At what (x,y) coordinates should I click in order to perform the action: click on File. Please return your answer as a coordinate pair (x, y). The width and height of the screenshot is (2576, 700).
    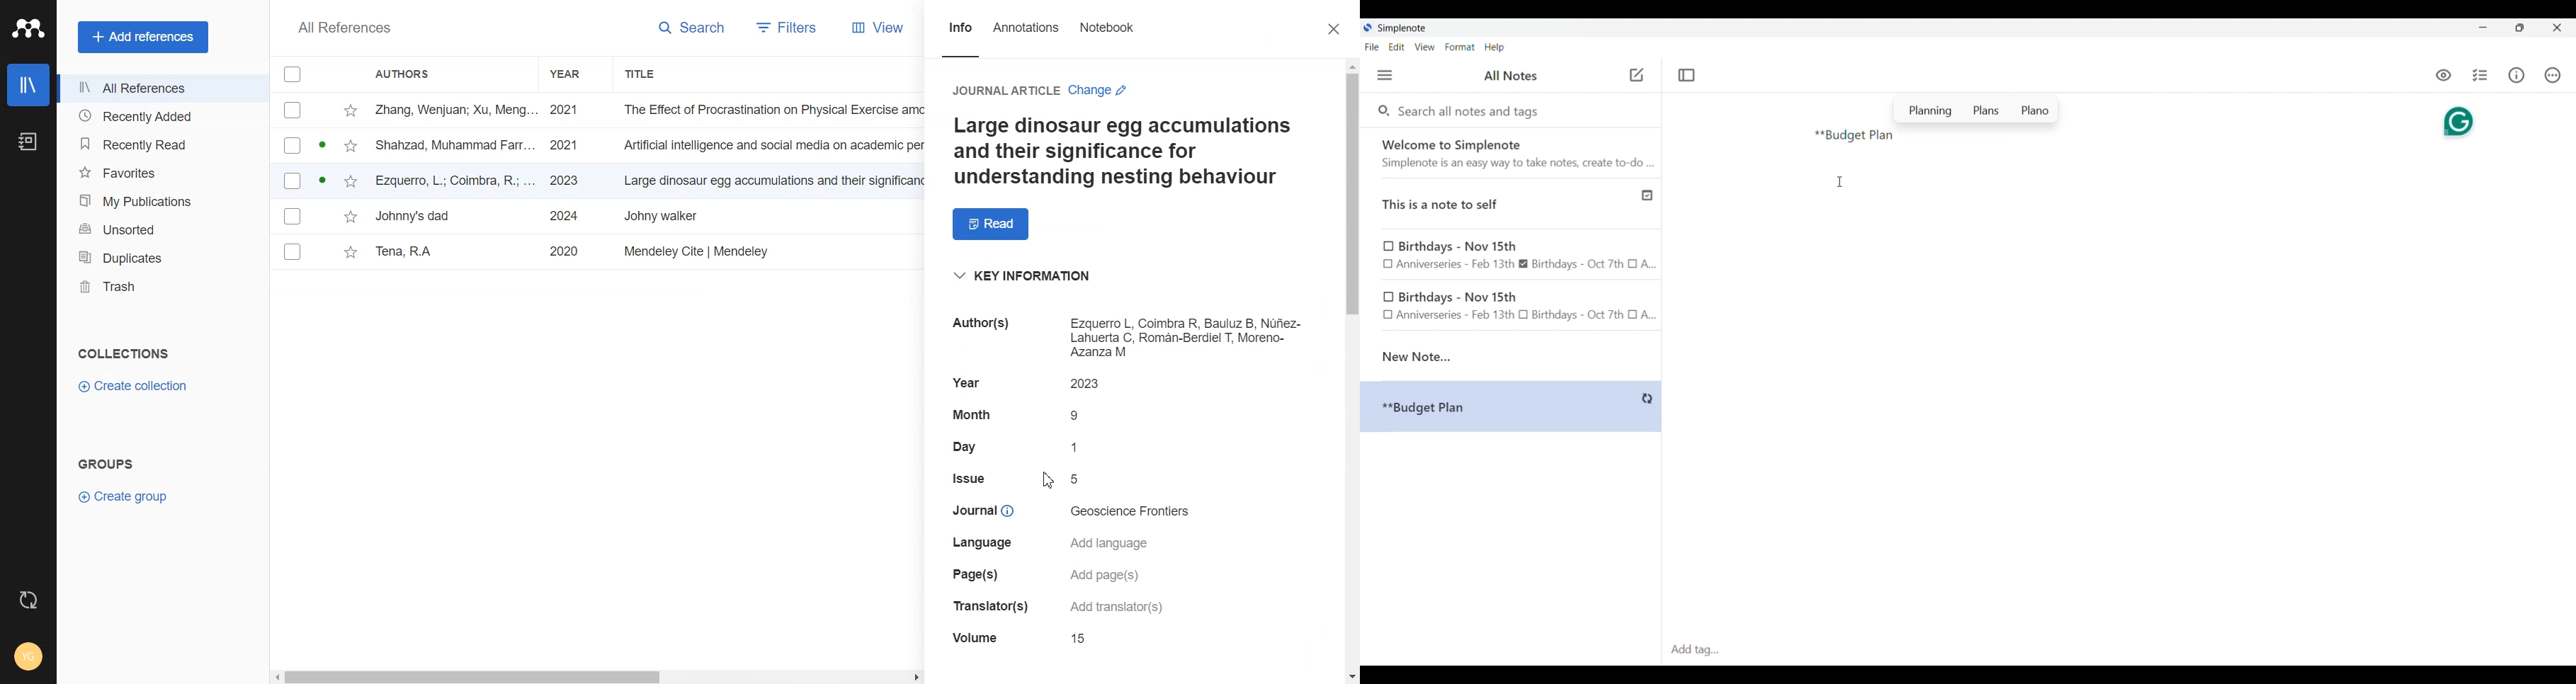
    Looking at the image, I should click on (654, 181).